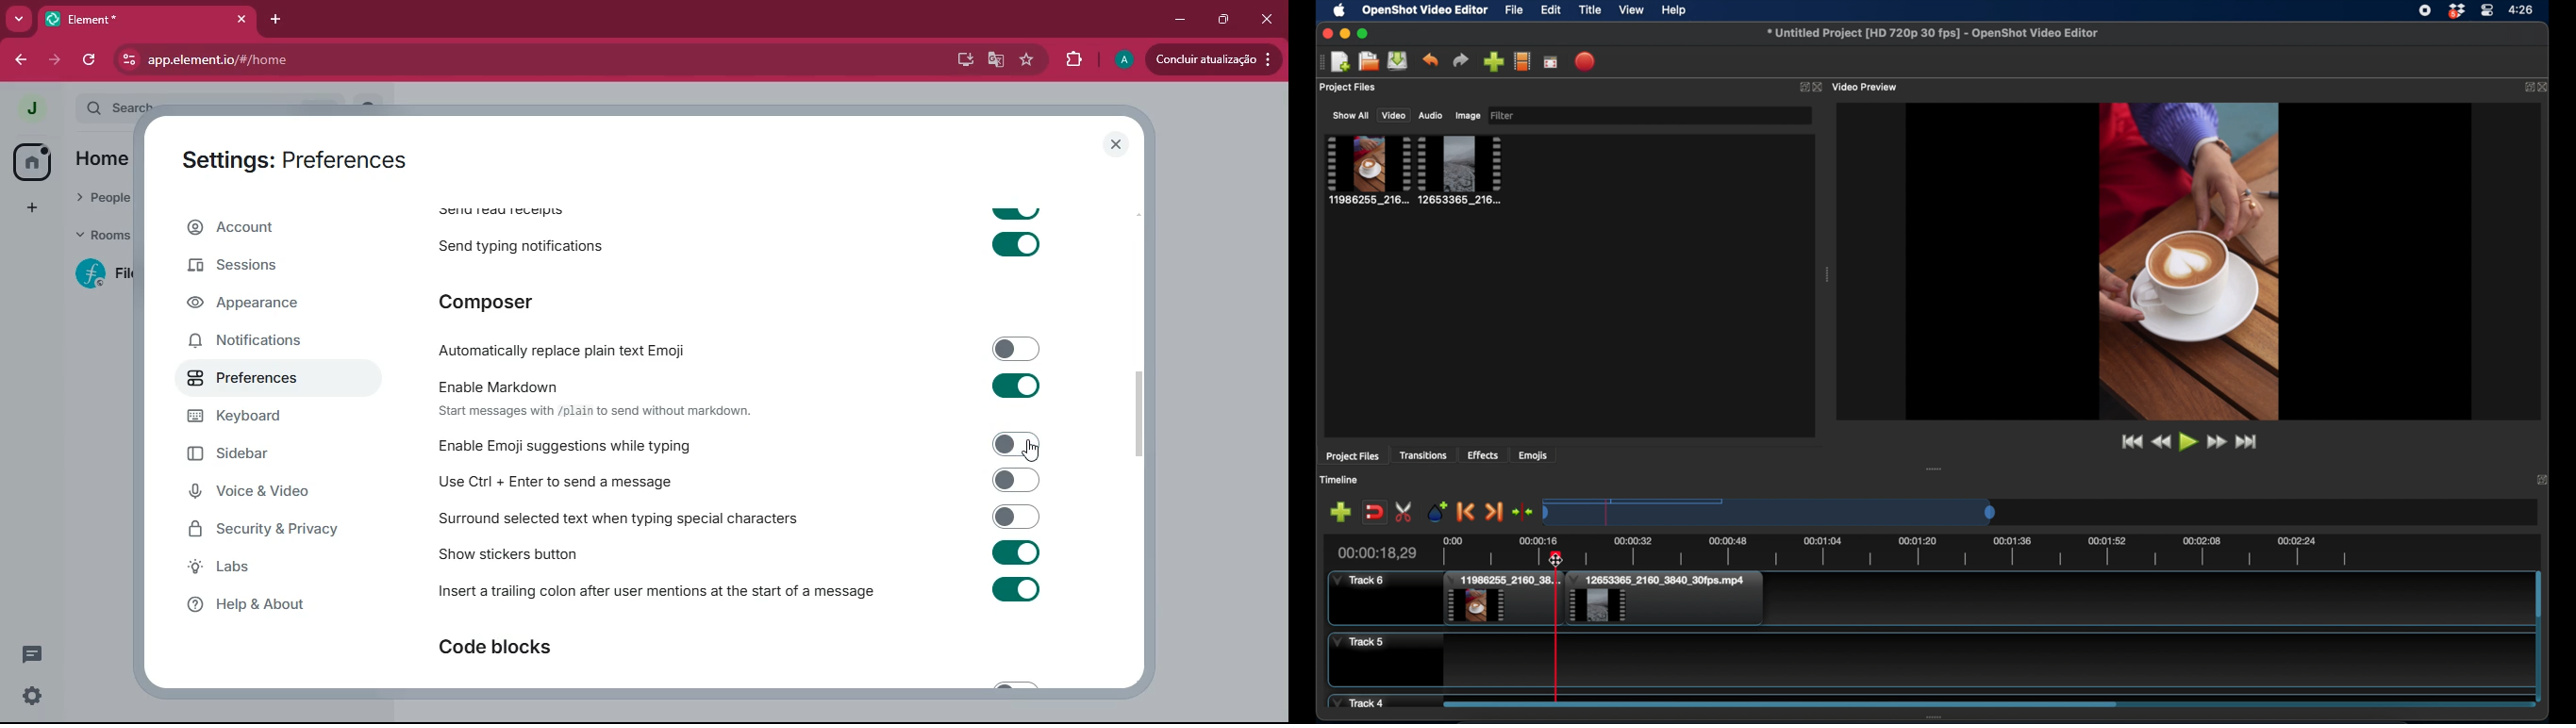 The image size is (2576, 728). I want to click on enable ctrl enter, so click(763, 480).